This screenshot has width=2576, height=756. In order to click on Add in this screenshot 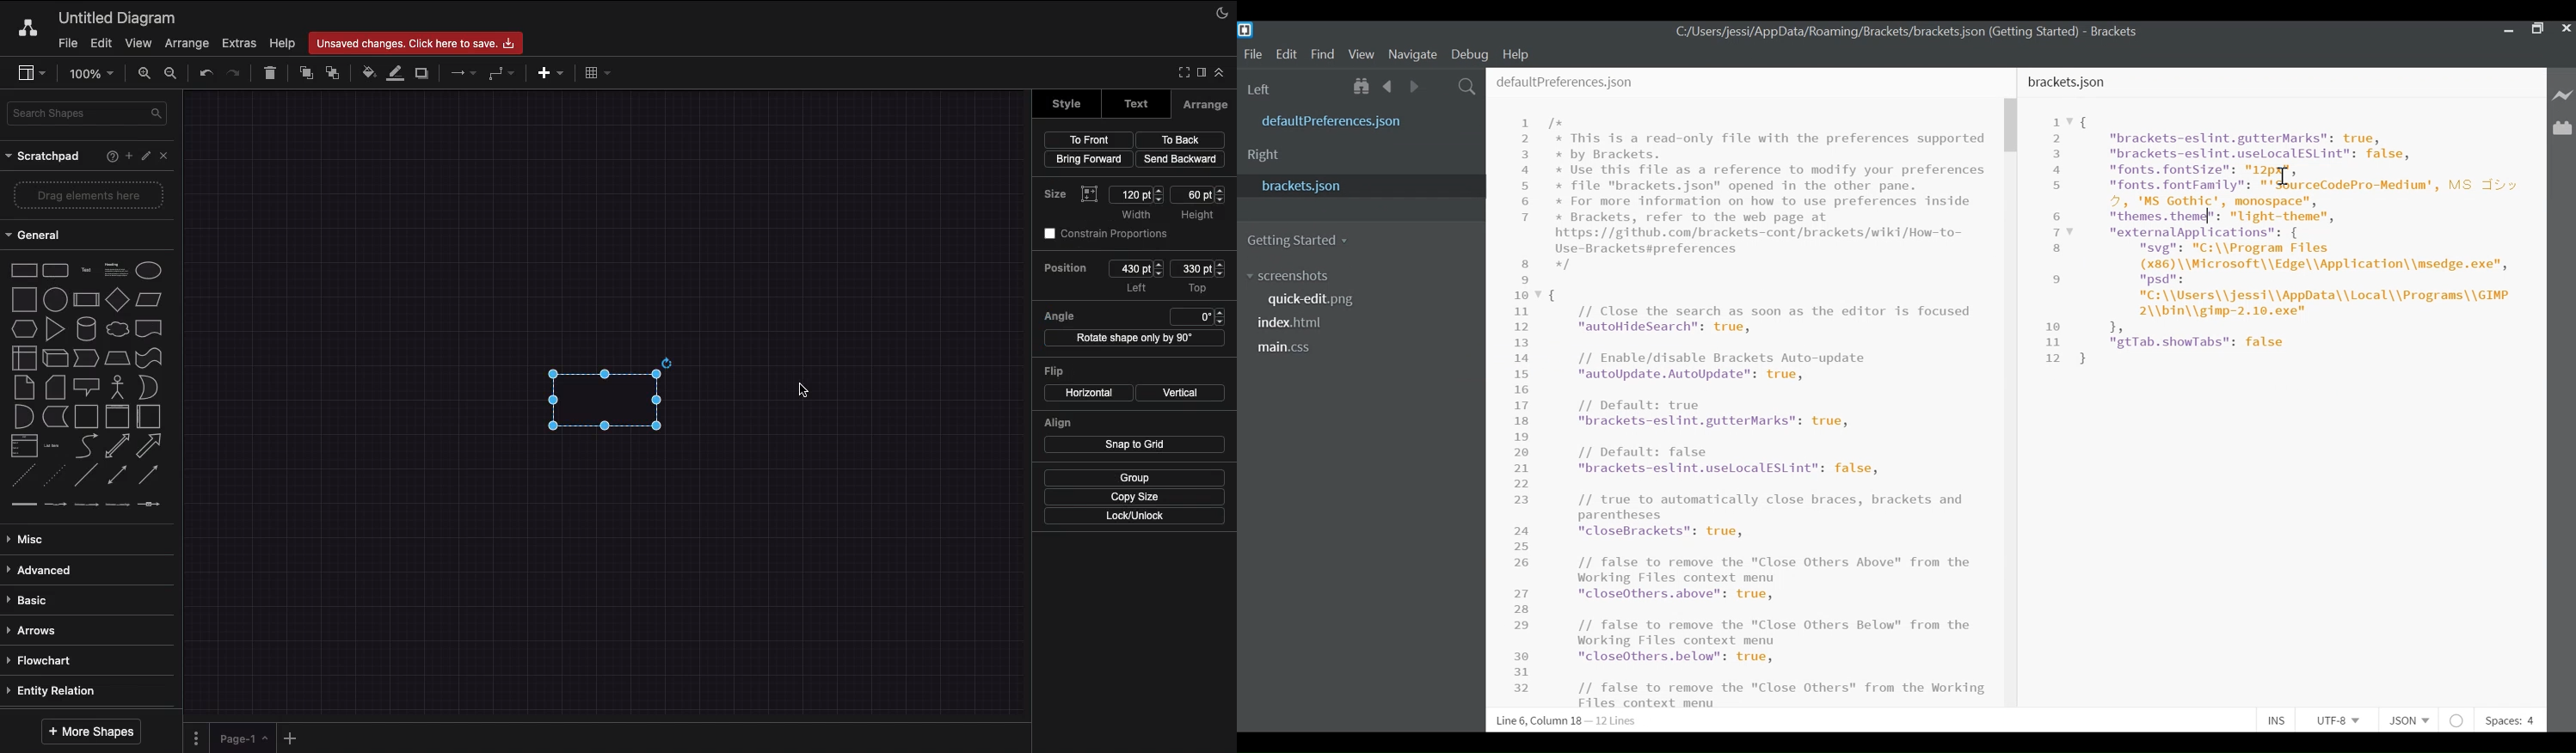, I will do `click(126, 156)`.